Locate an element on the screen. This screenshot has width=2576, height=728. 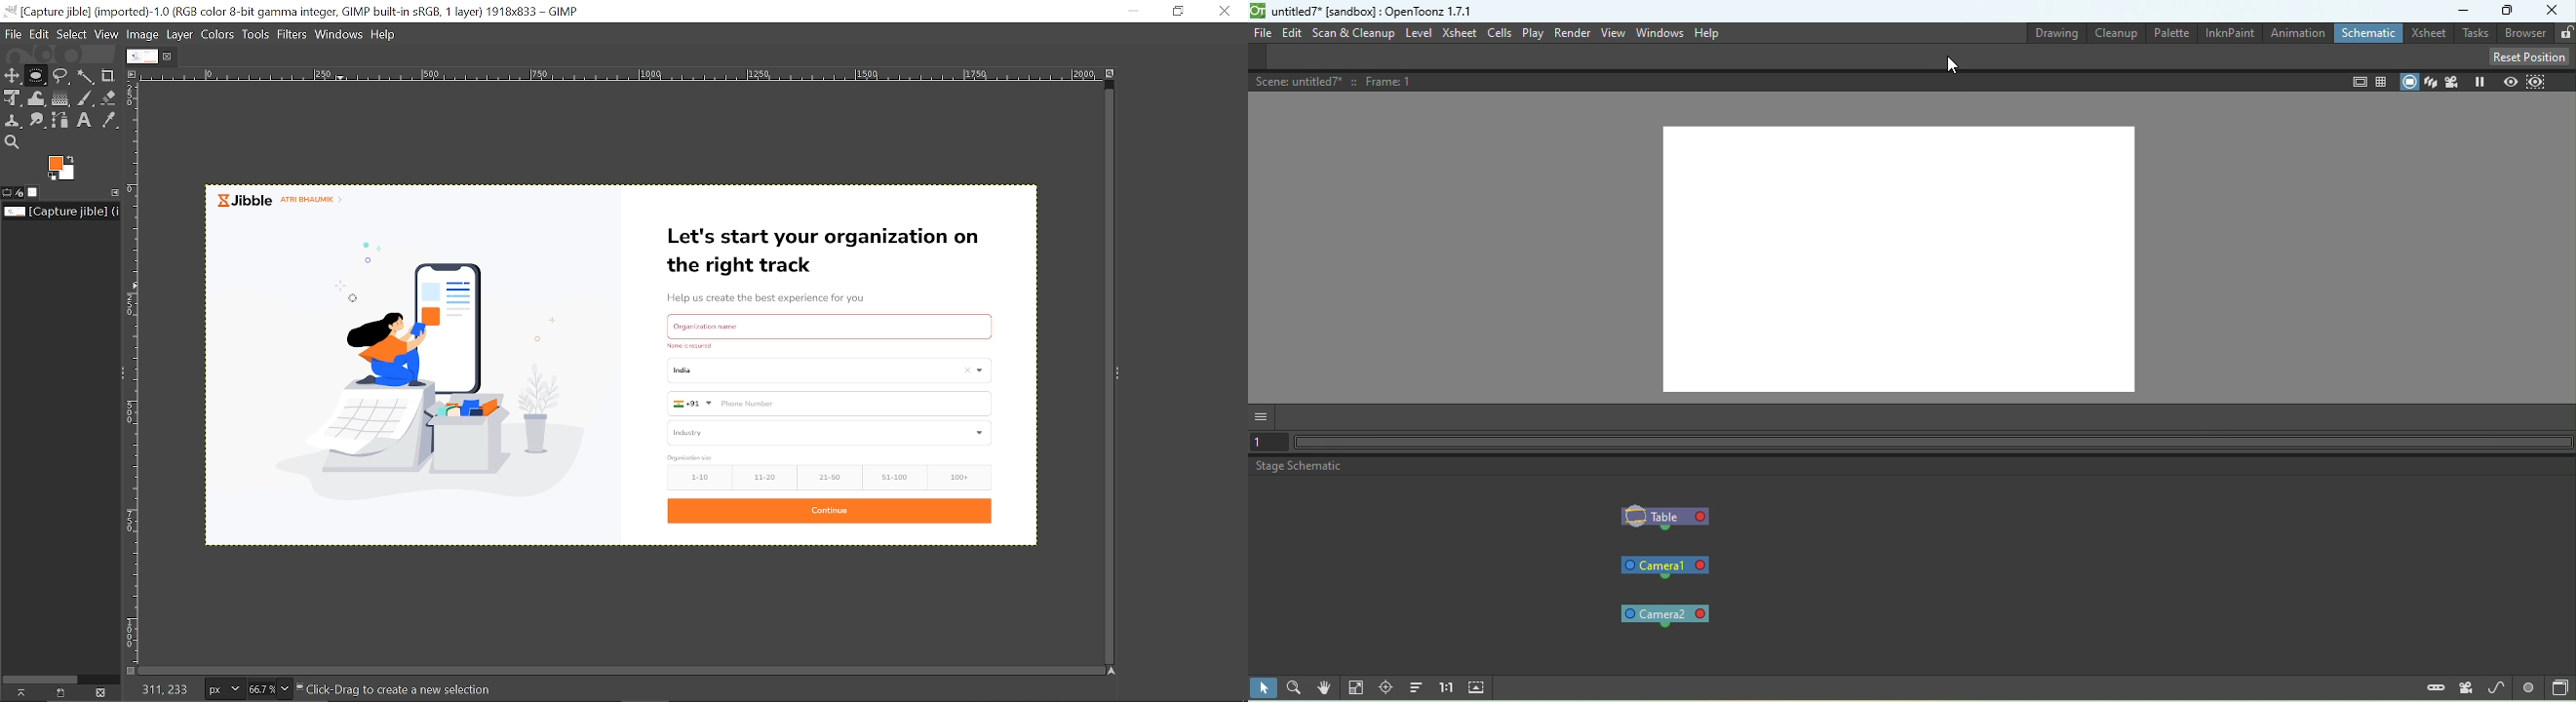
Canvas is located at coordinates (1905, 257).